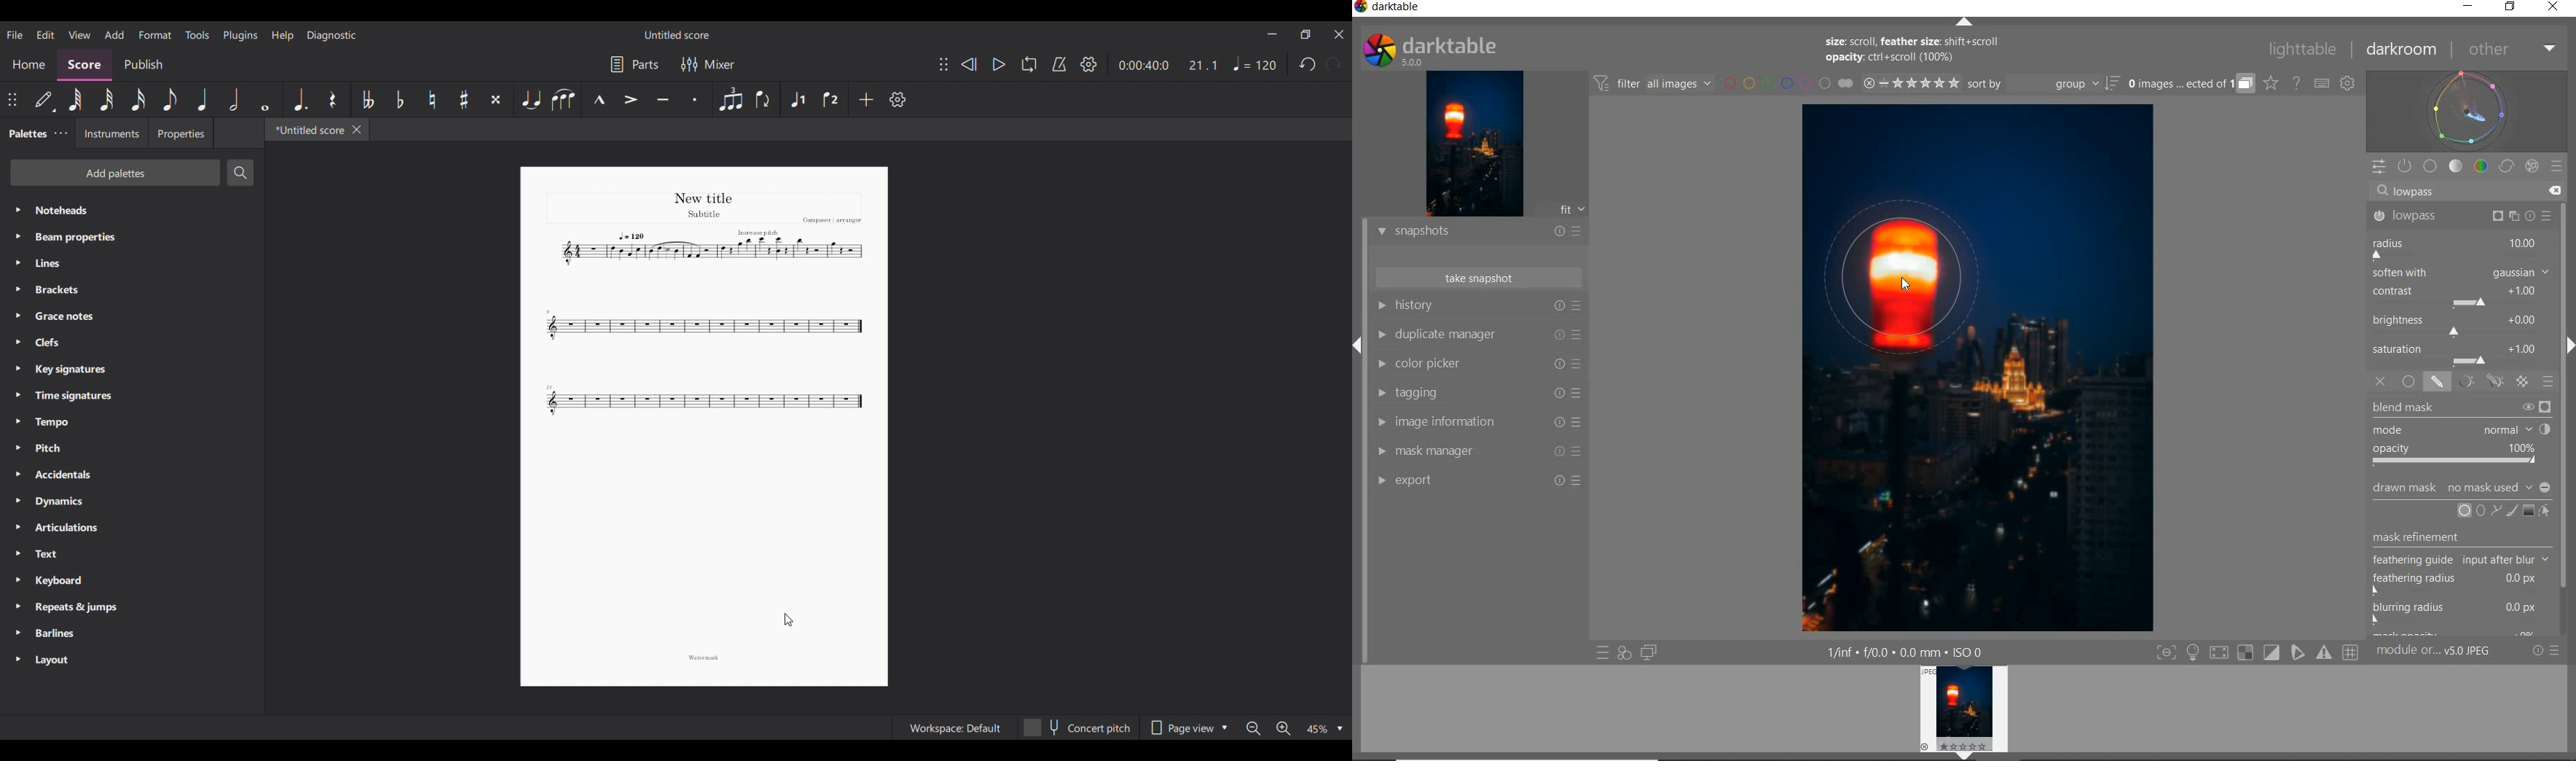 This screenshot has height=784, width=2576. Describe the element at coordinates (2459, 247) in the screenshot. I see `RADIUS` at that location.